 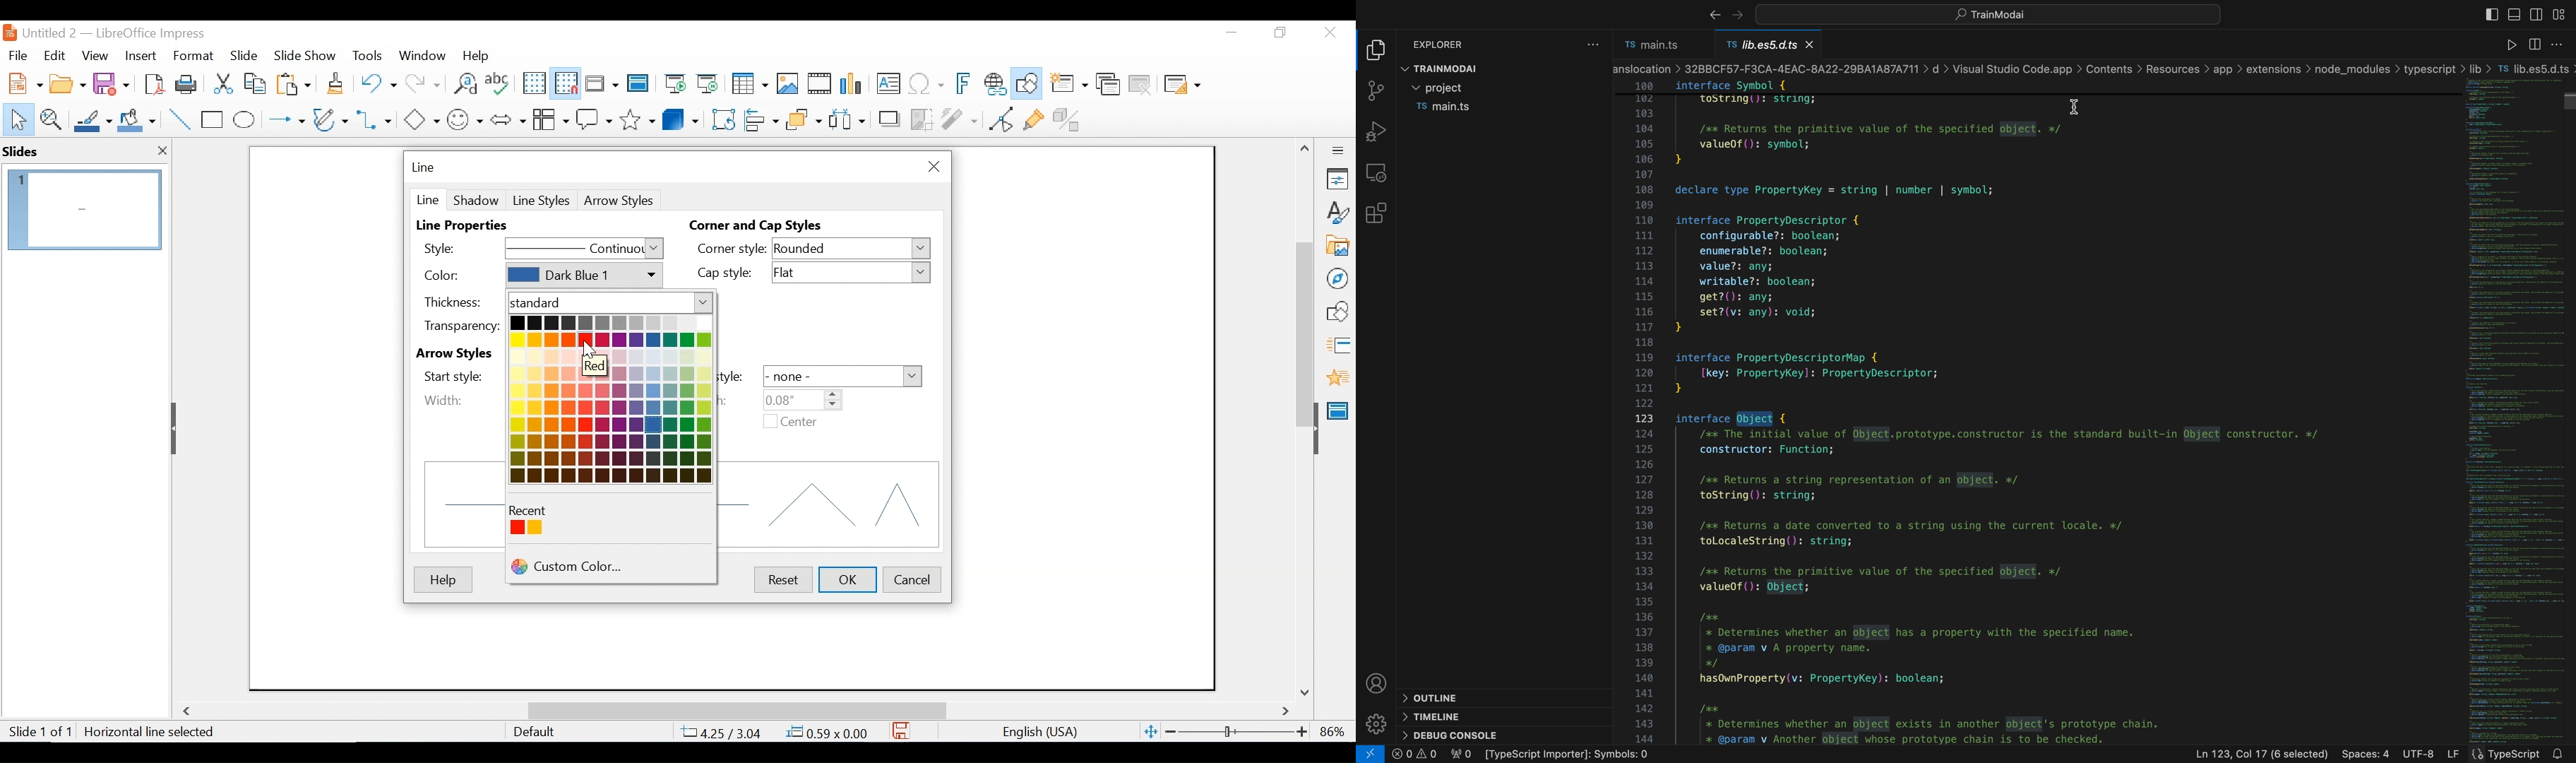 What do you see at coordinates (176, 428) in the screenshot?
I see `Hide` at bounding box center [176, 428].